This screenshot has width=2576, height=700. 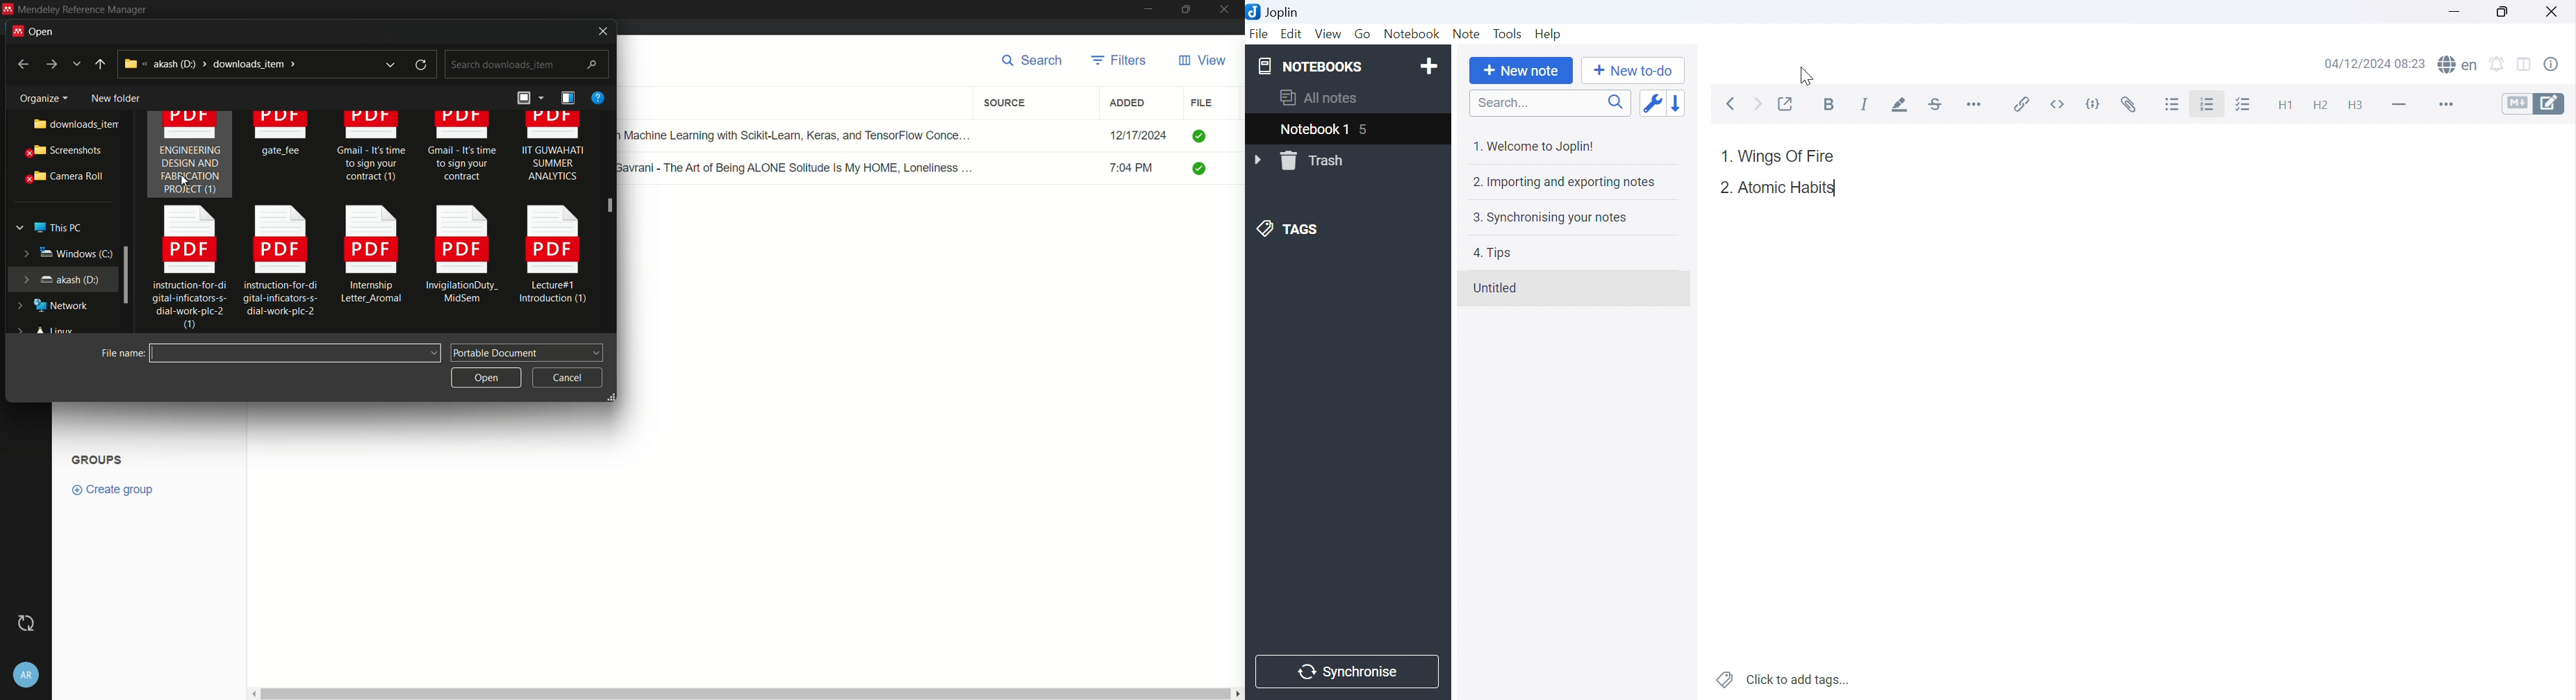 I want to click on Heading 3, so click(x=2360, y=106).